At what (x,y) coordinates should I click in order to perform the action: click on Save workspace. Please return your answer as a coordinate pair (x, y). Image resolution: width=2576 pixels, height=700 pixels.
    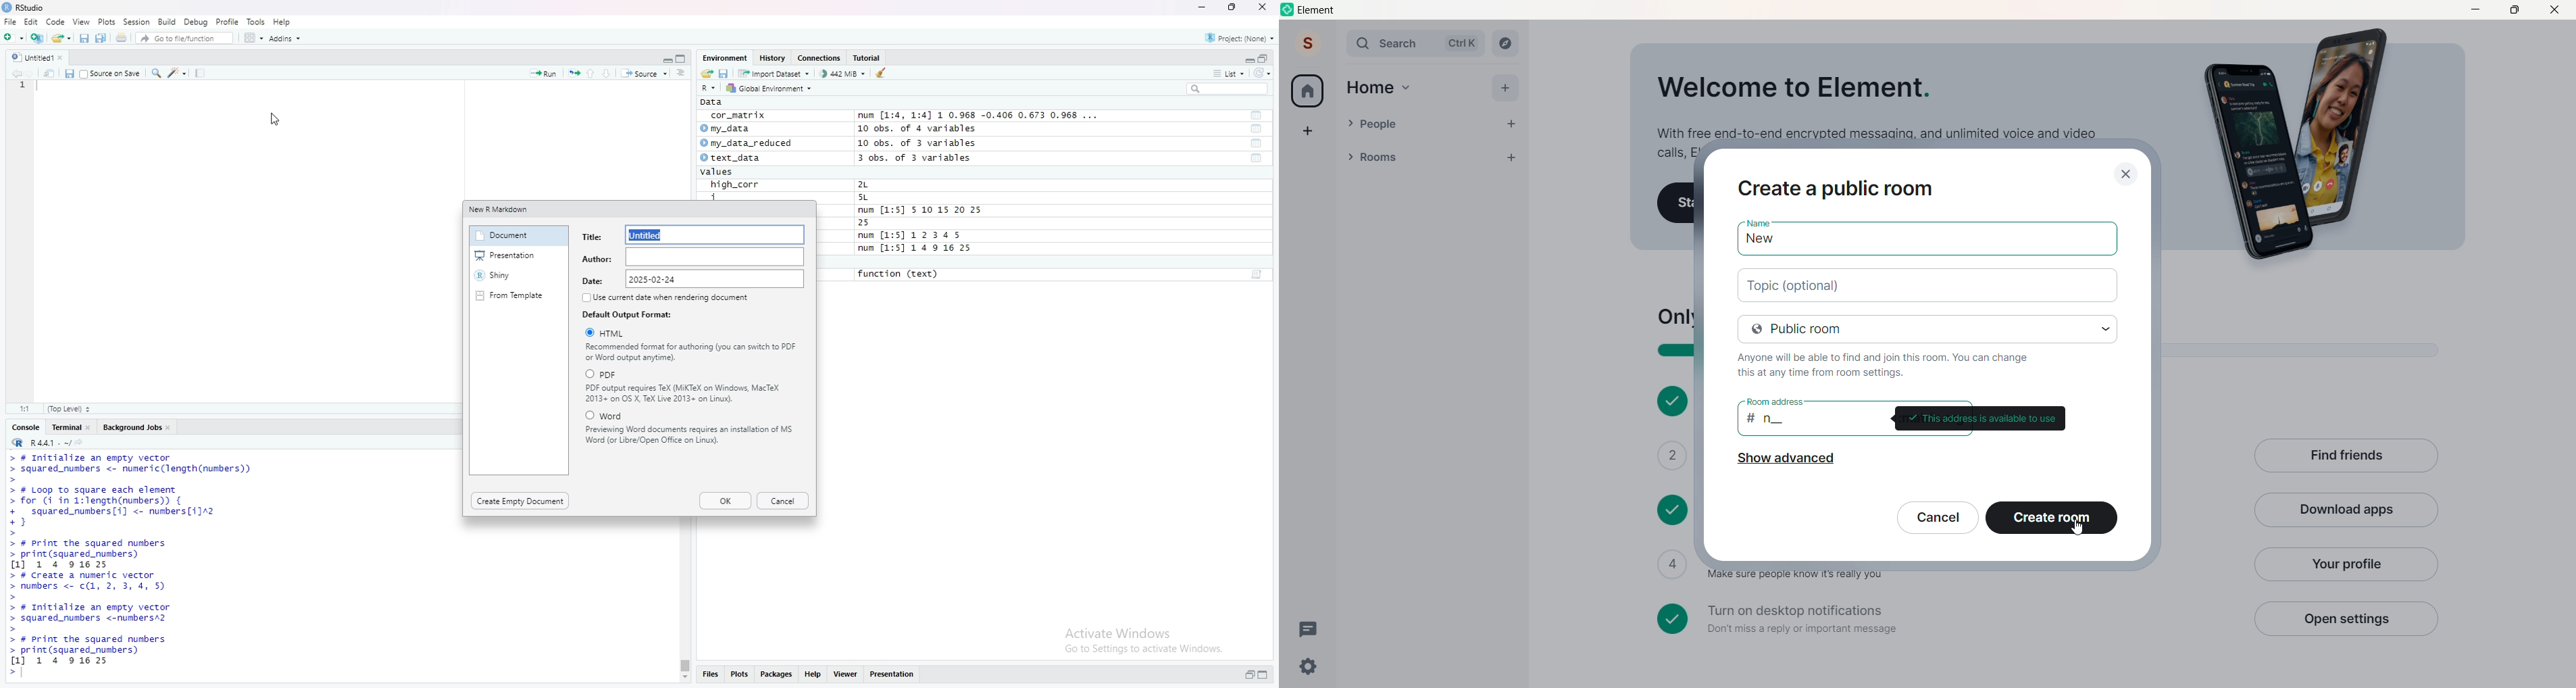
    Looking at the image, I should click on (724, 74).